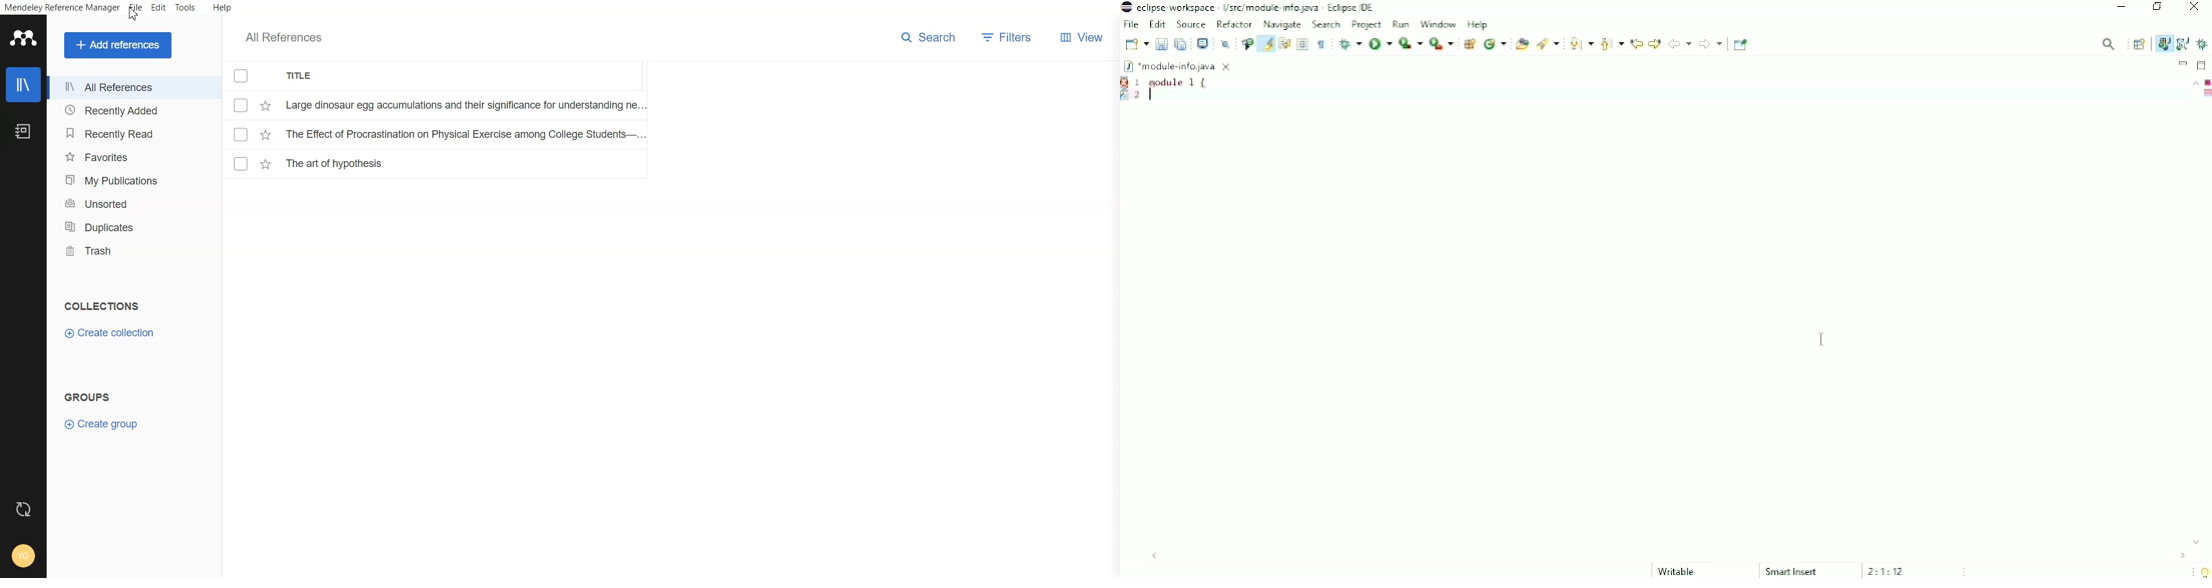  I want to click on Cursor, so click(134, 13).